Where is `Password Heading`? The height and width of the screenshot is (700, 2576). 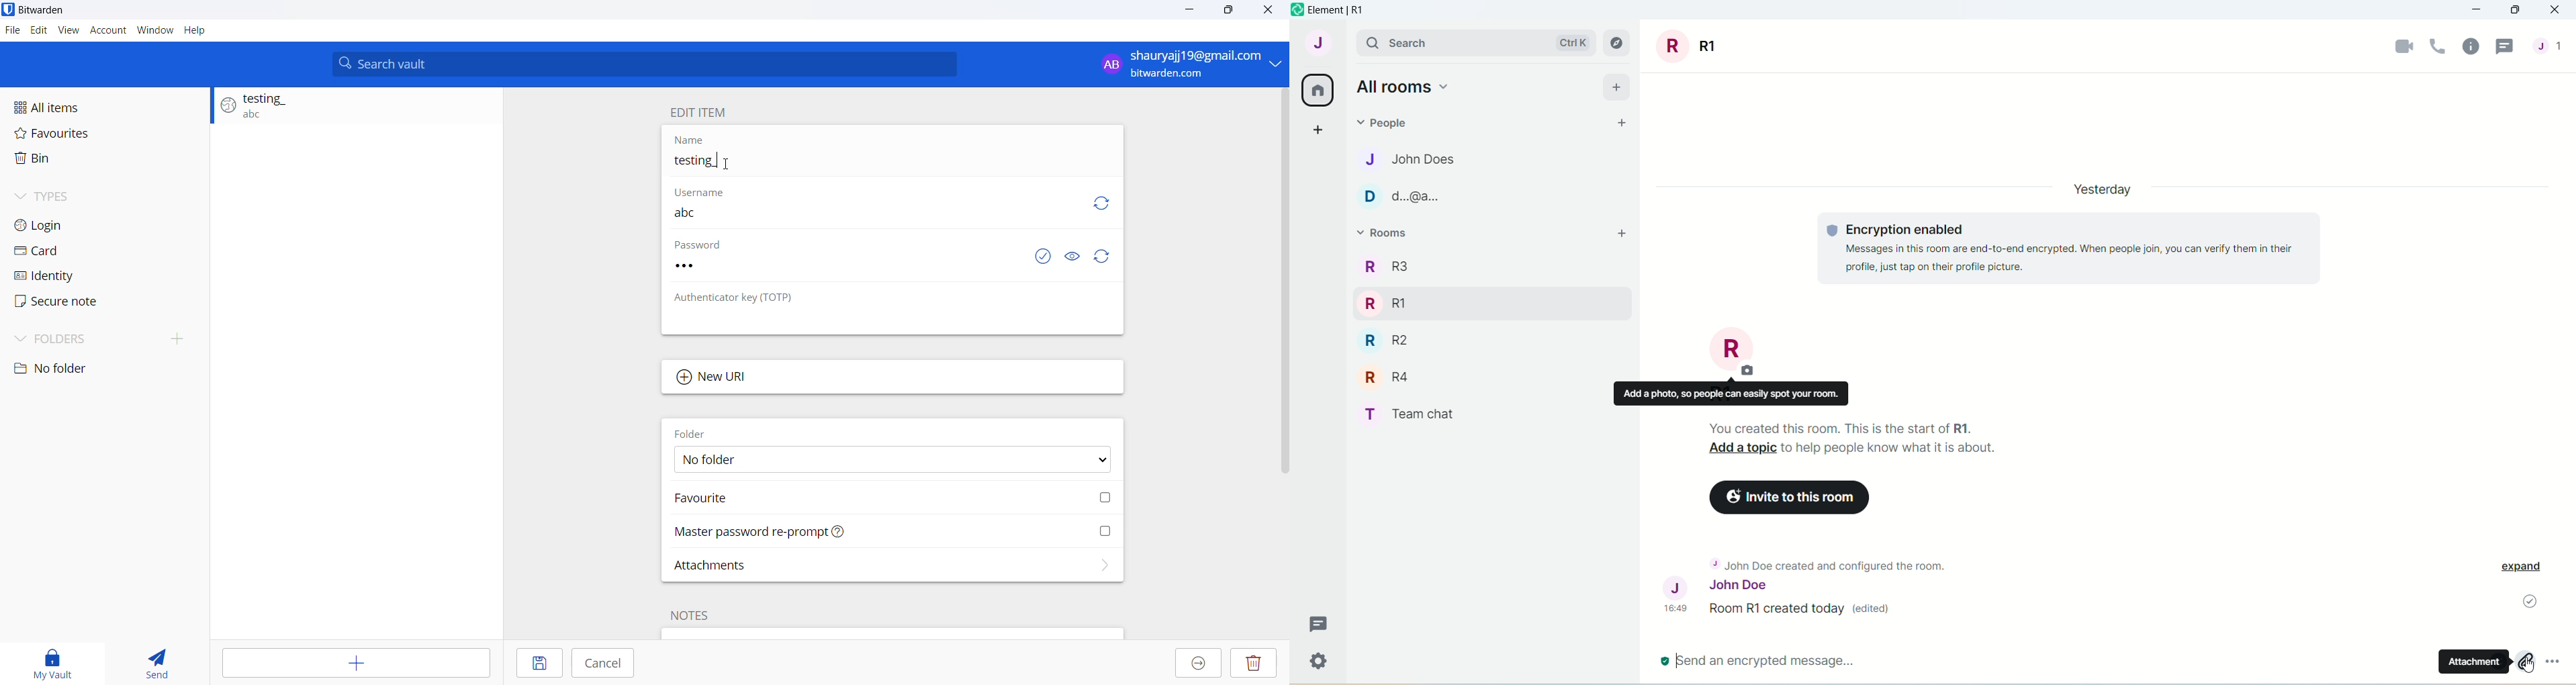
Password Heading is located at coordinates (699, 246).